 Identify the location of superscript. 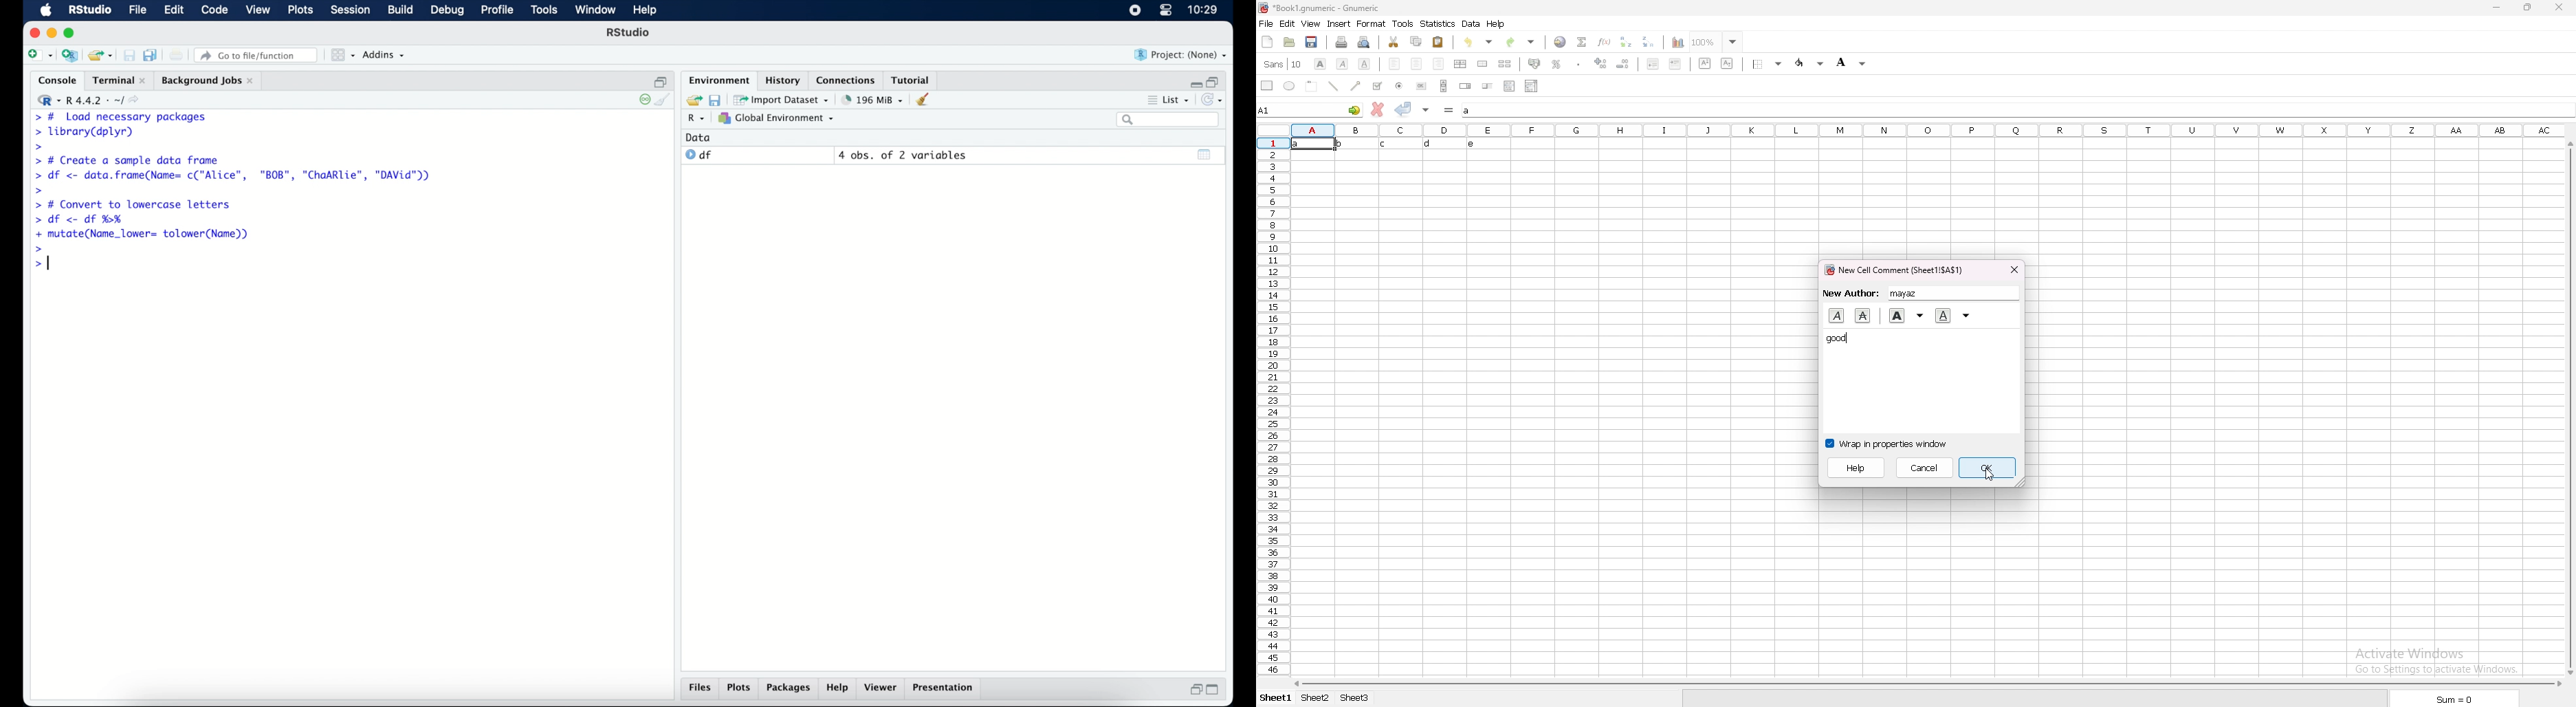
(1706, 64).